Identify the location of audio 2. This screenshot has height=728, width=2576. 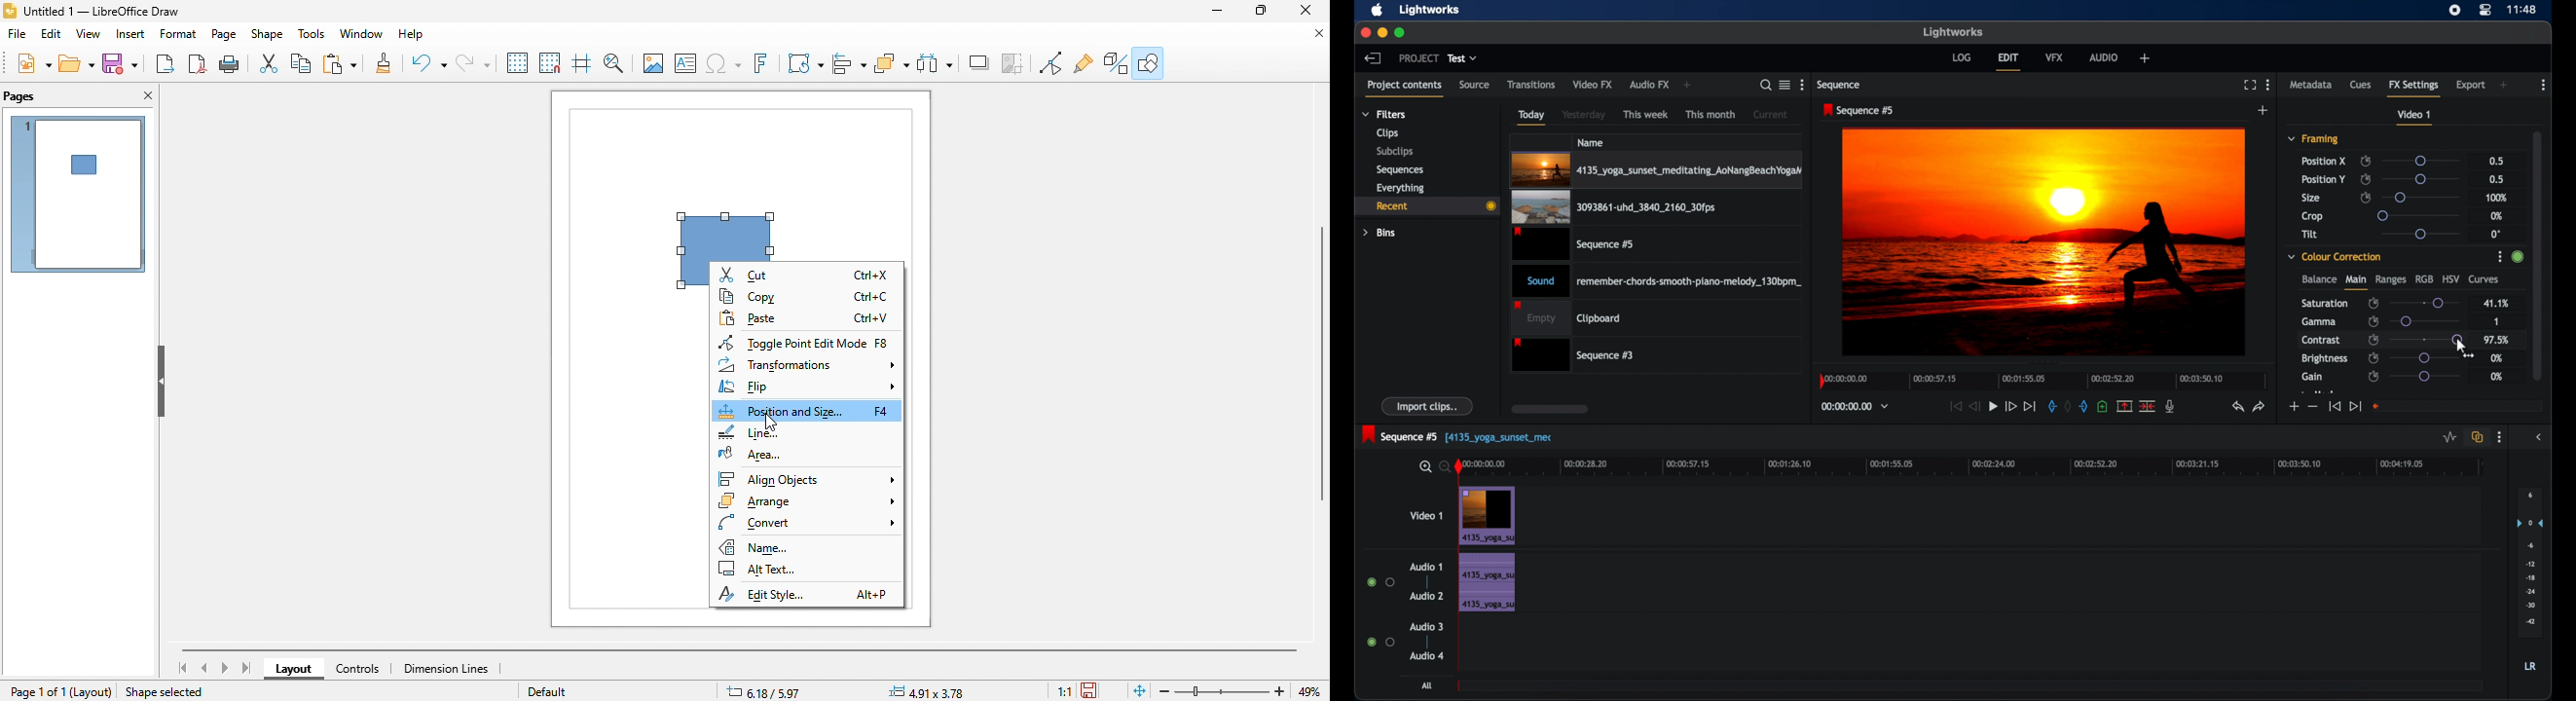
(1426, 596).